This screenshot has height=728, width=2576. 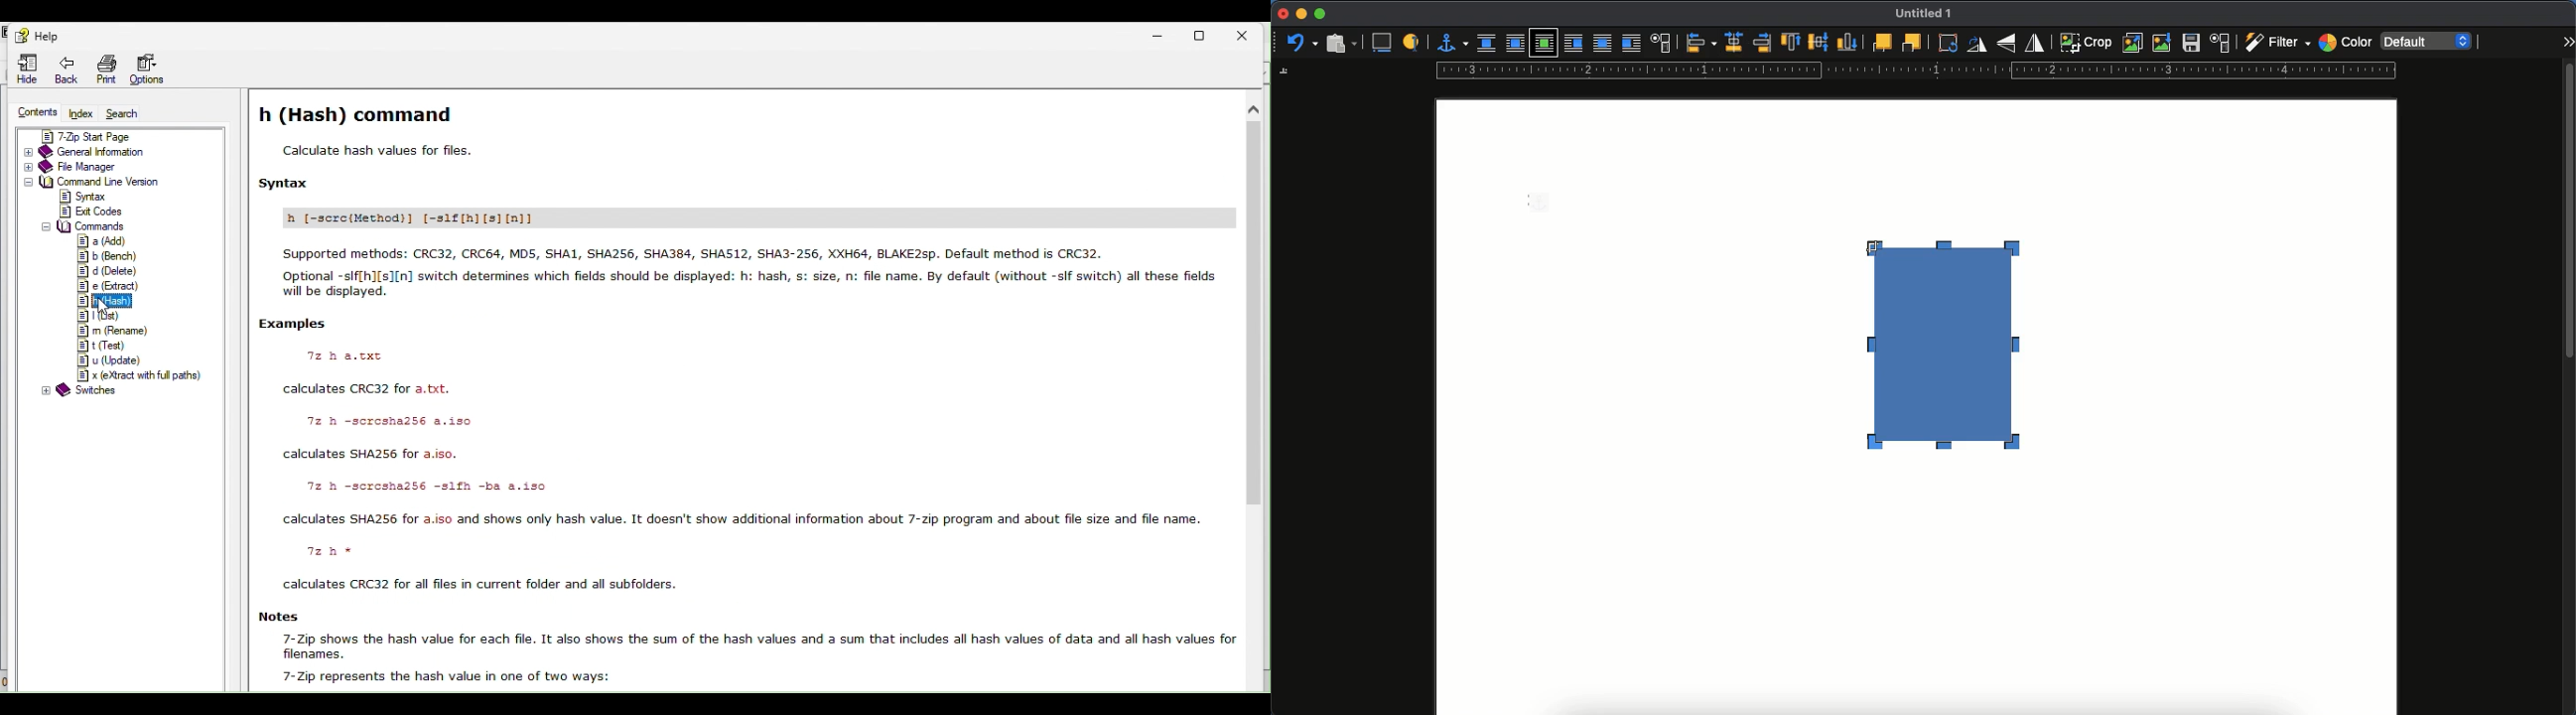 What do you see at coordinates (1945, 43) in the screenshot?
I see `rotate` at bounding box center [1945, 43].